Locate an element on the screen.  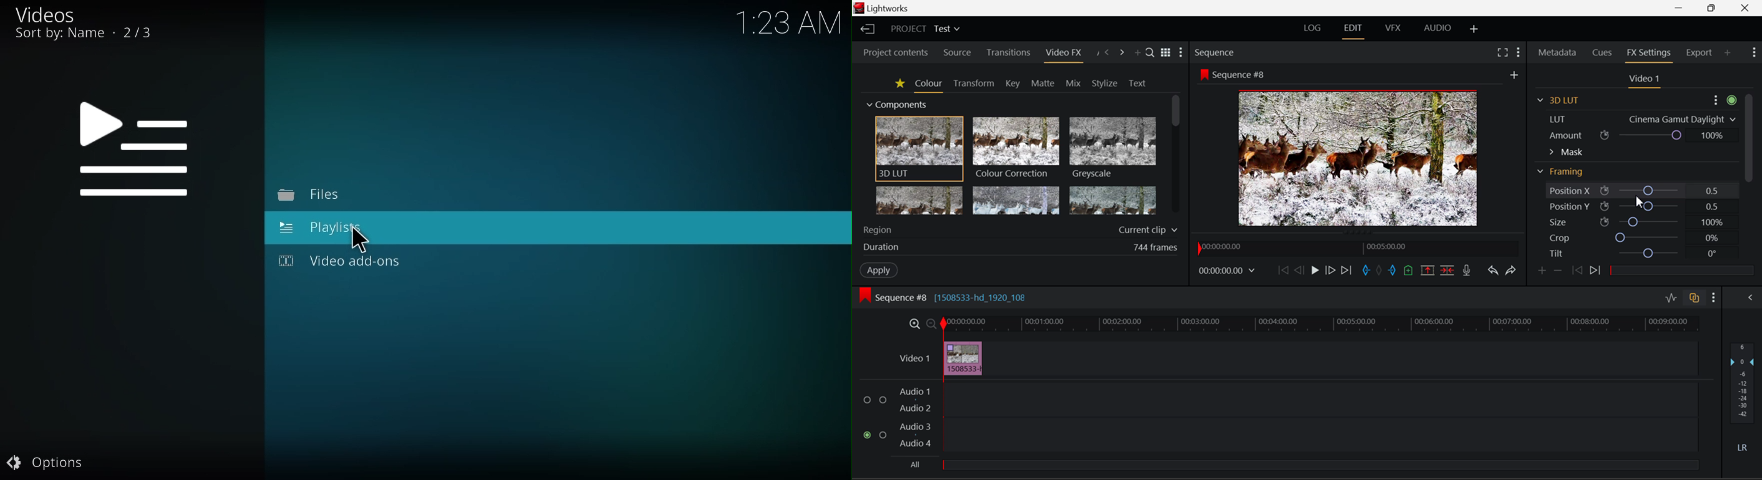
Next keyframe is located at coordinates (1596, 270).